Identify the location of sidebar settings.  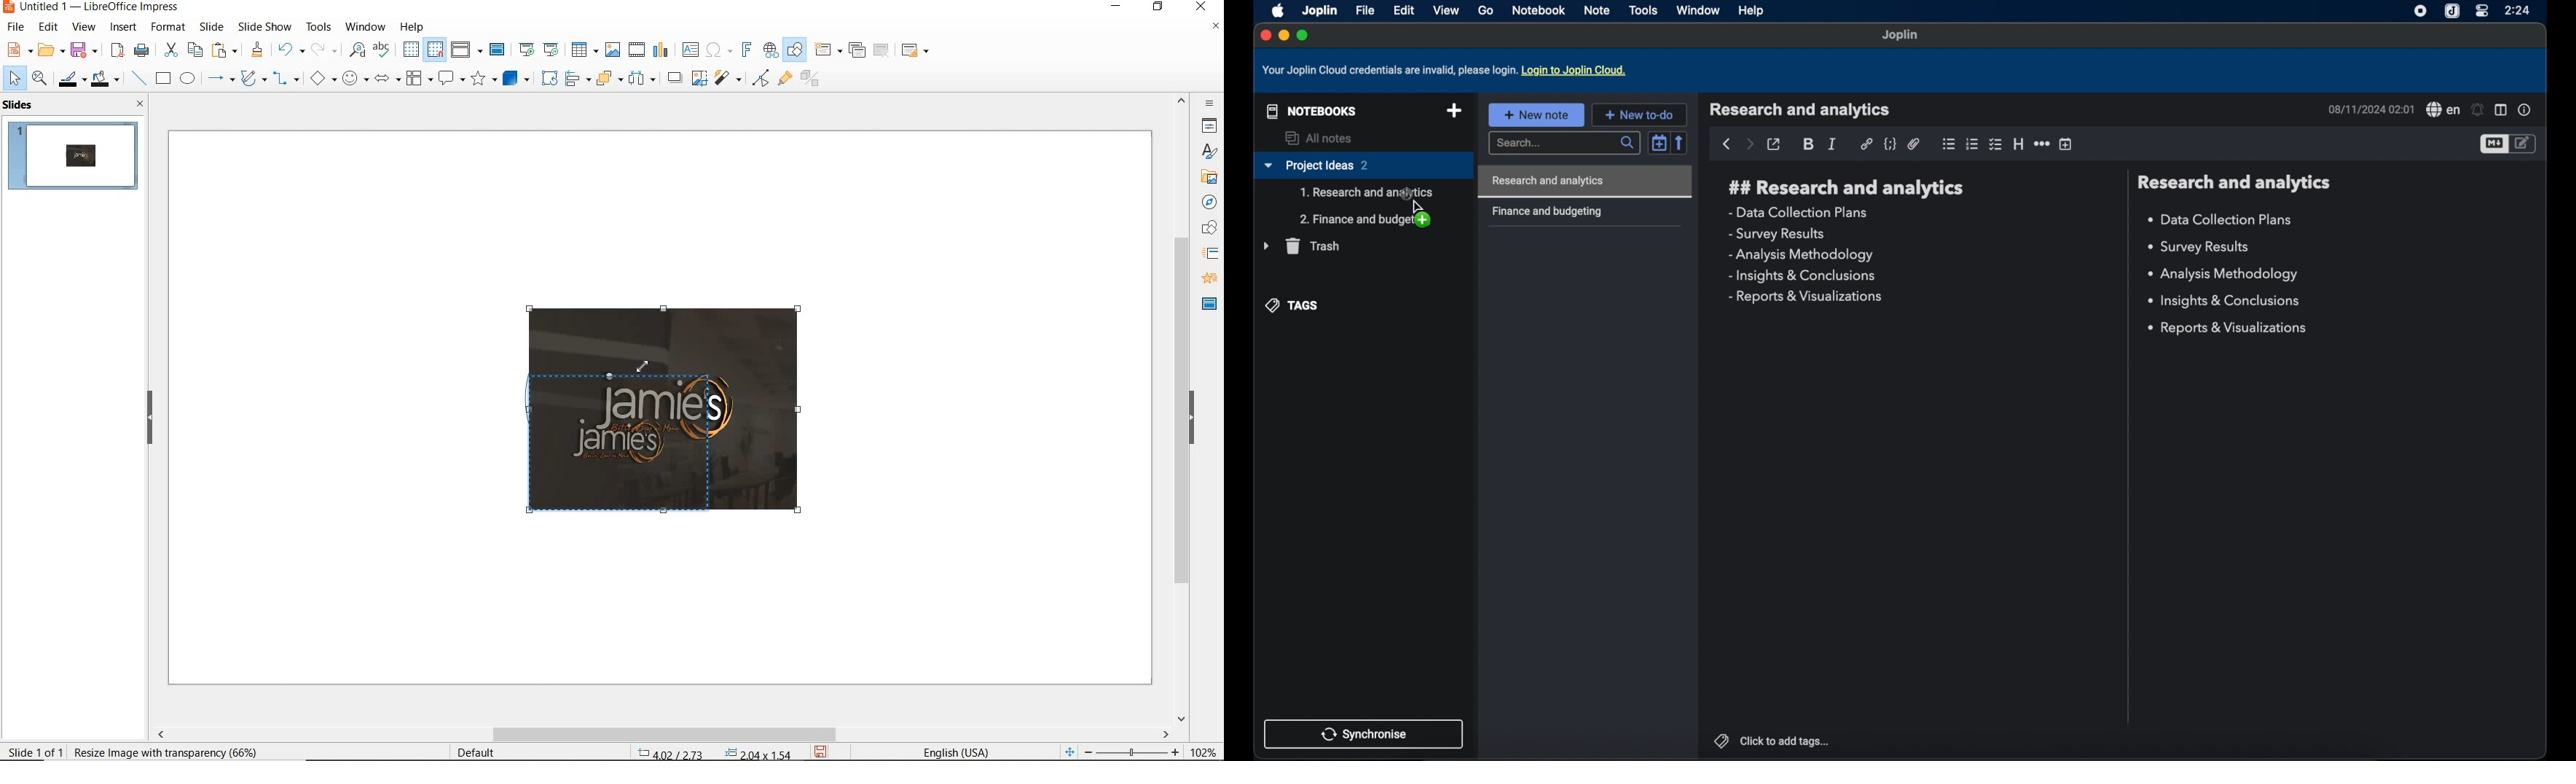
(1208, 104).